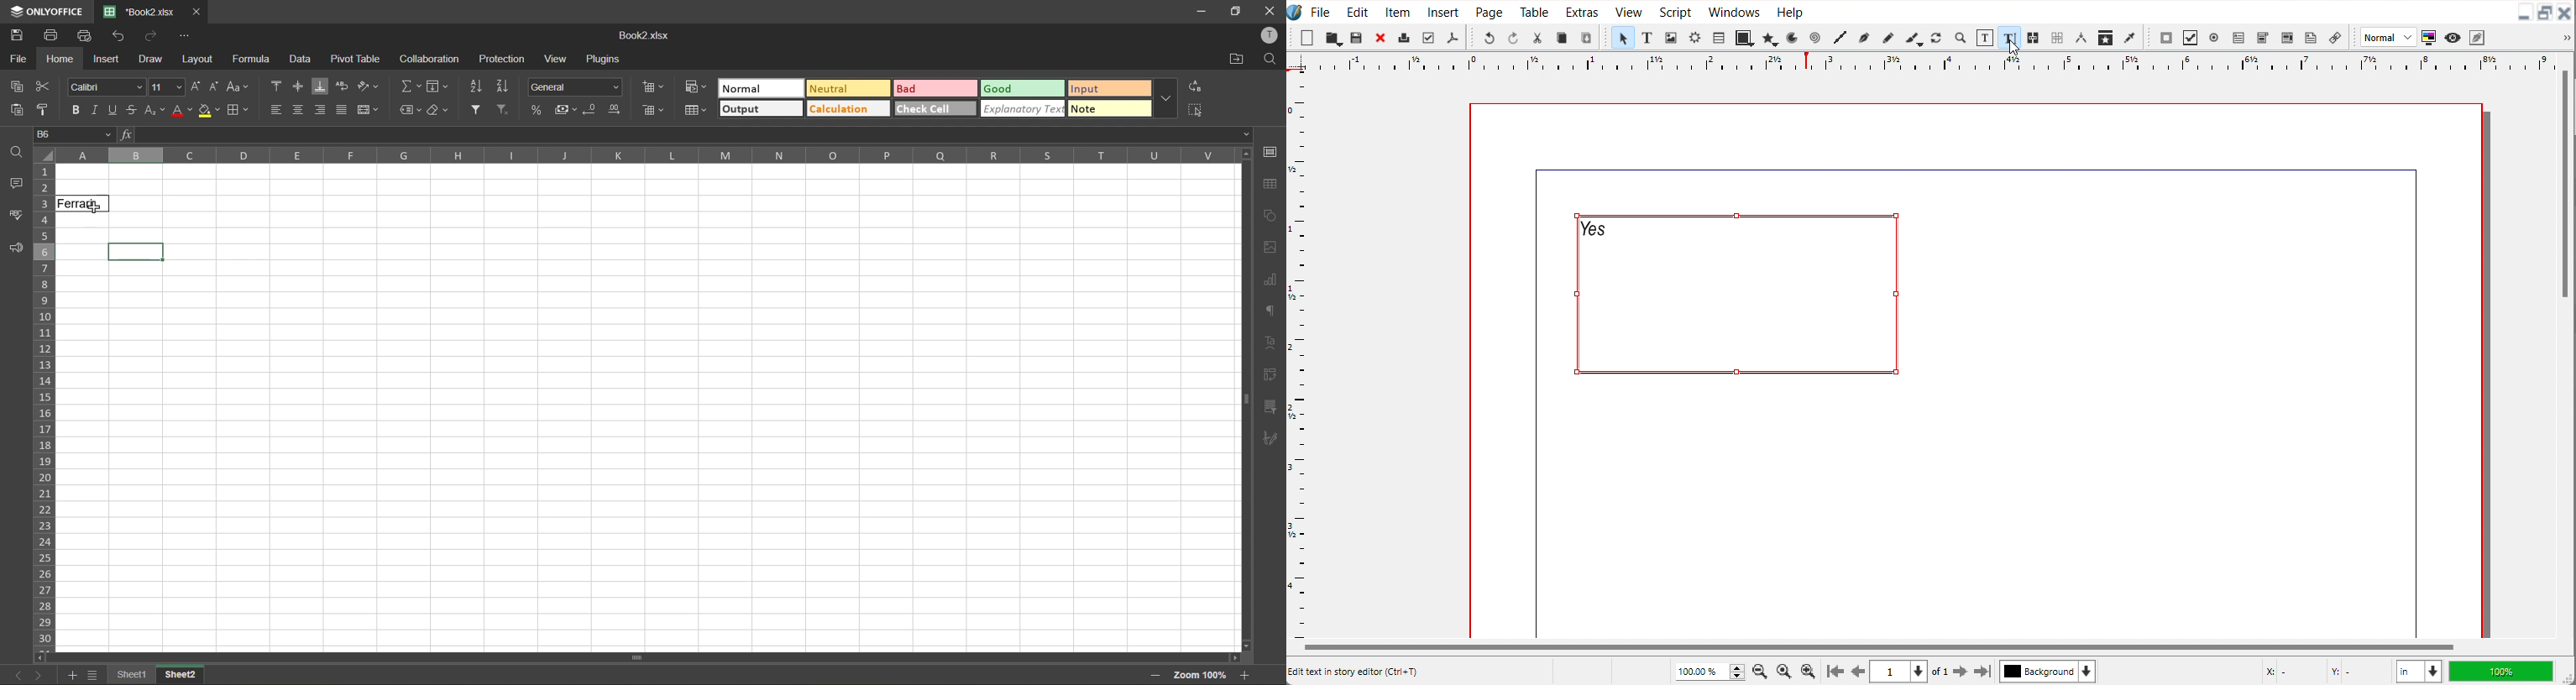 This screenshot has height=700, width=2576. Describe the element at coordinates (300, 110) in the screenshot. I see `align center` at that location.